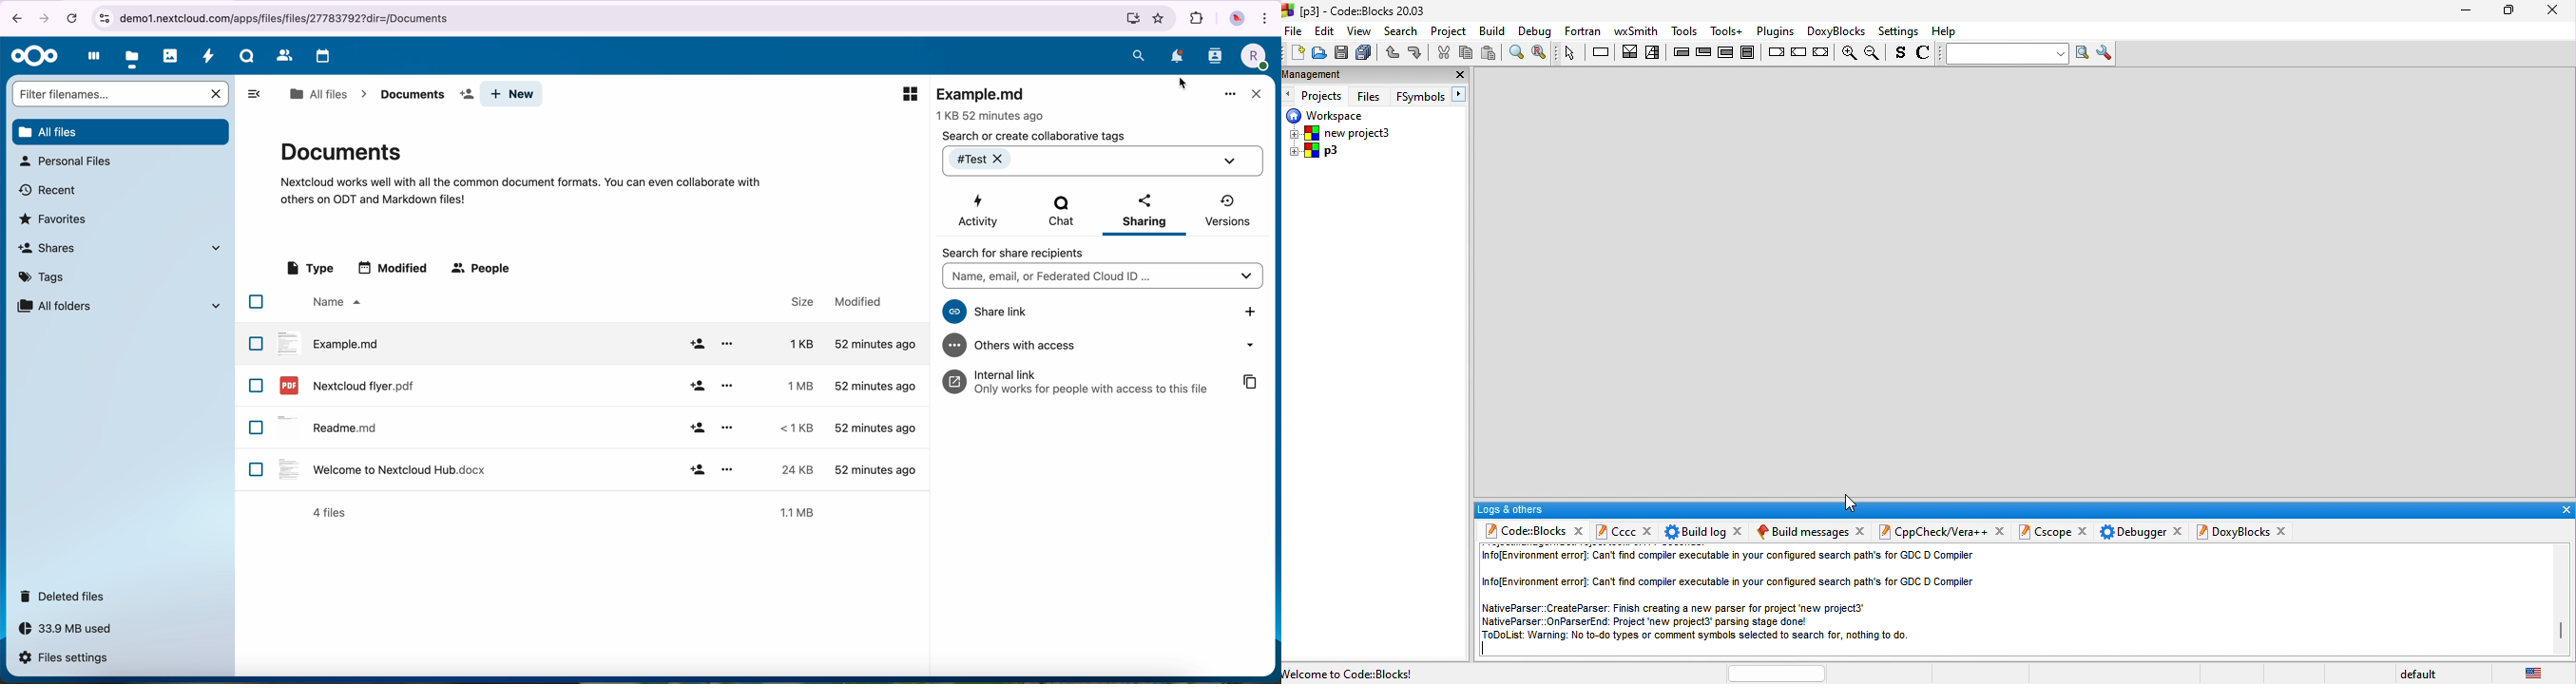 This screenshot has width=2576, height=700. I want to click on modified, so click(873, 344).